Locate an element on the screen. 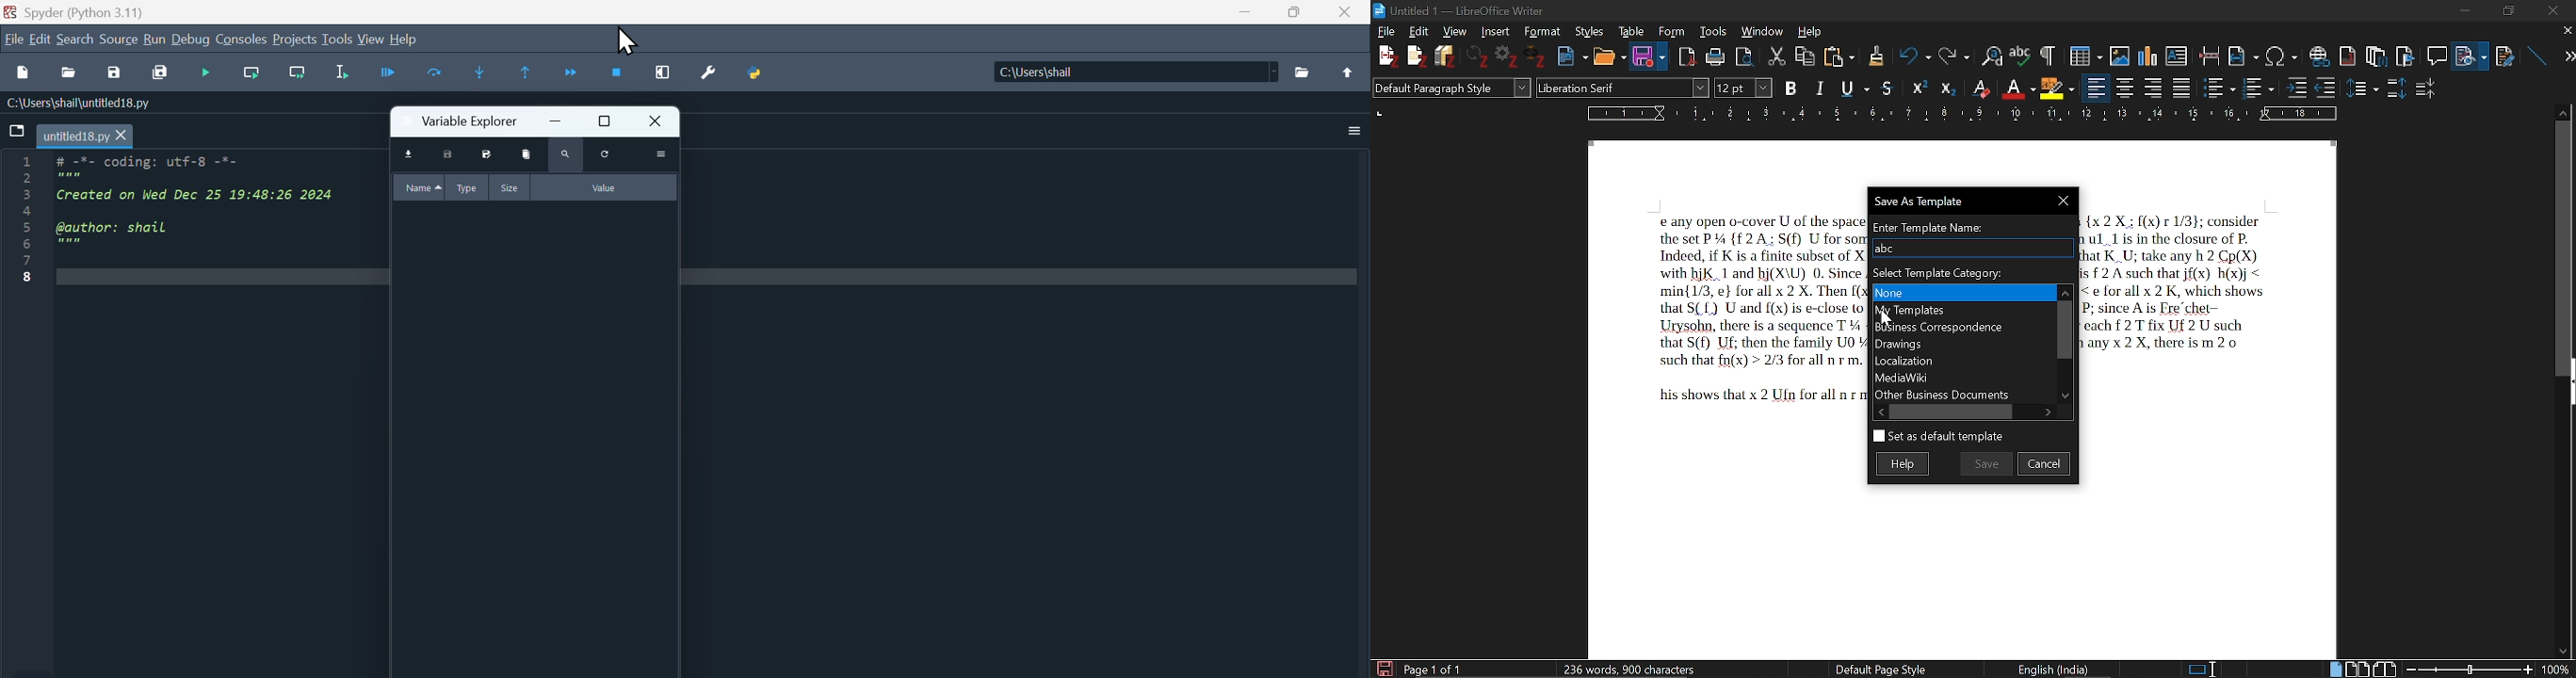 This screenshot has width=2576, height=700. close is located at coordinates (2566, 32).